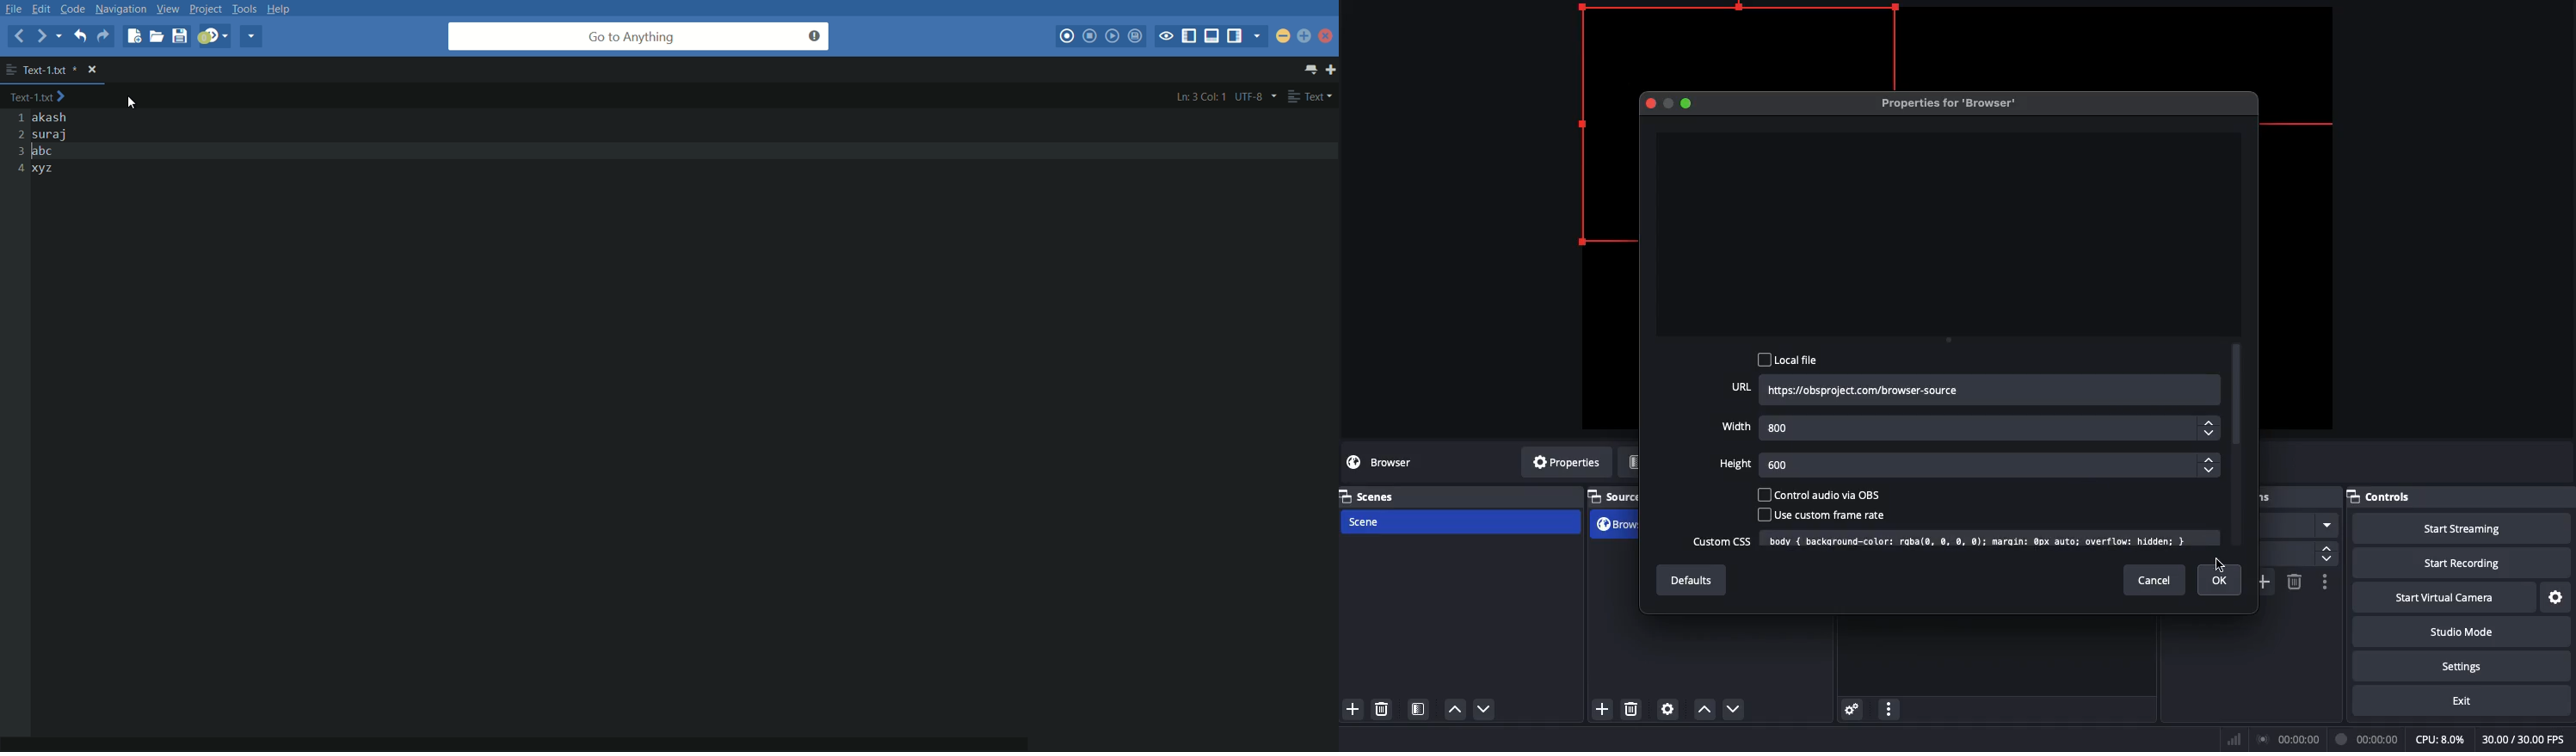  I want to click on Controls, so click(2381, 496).